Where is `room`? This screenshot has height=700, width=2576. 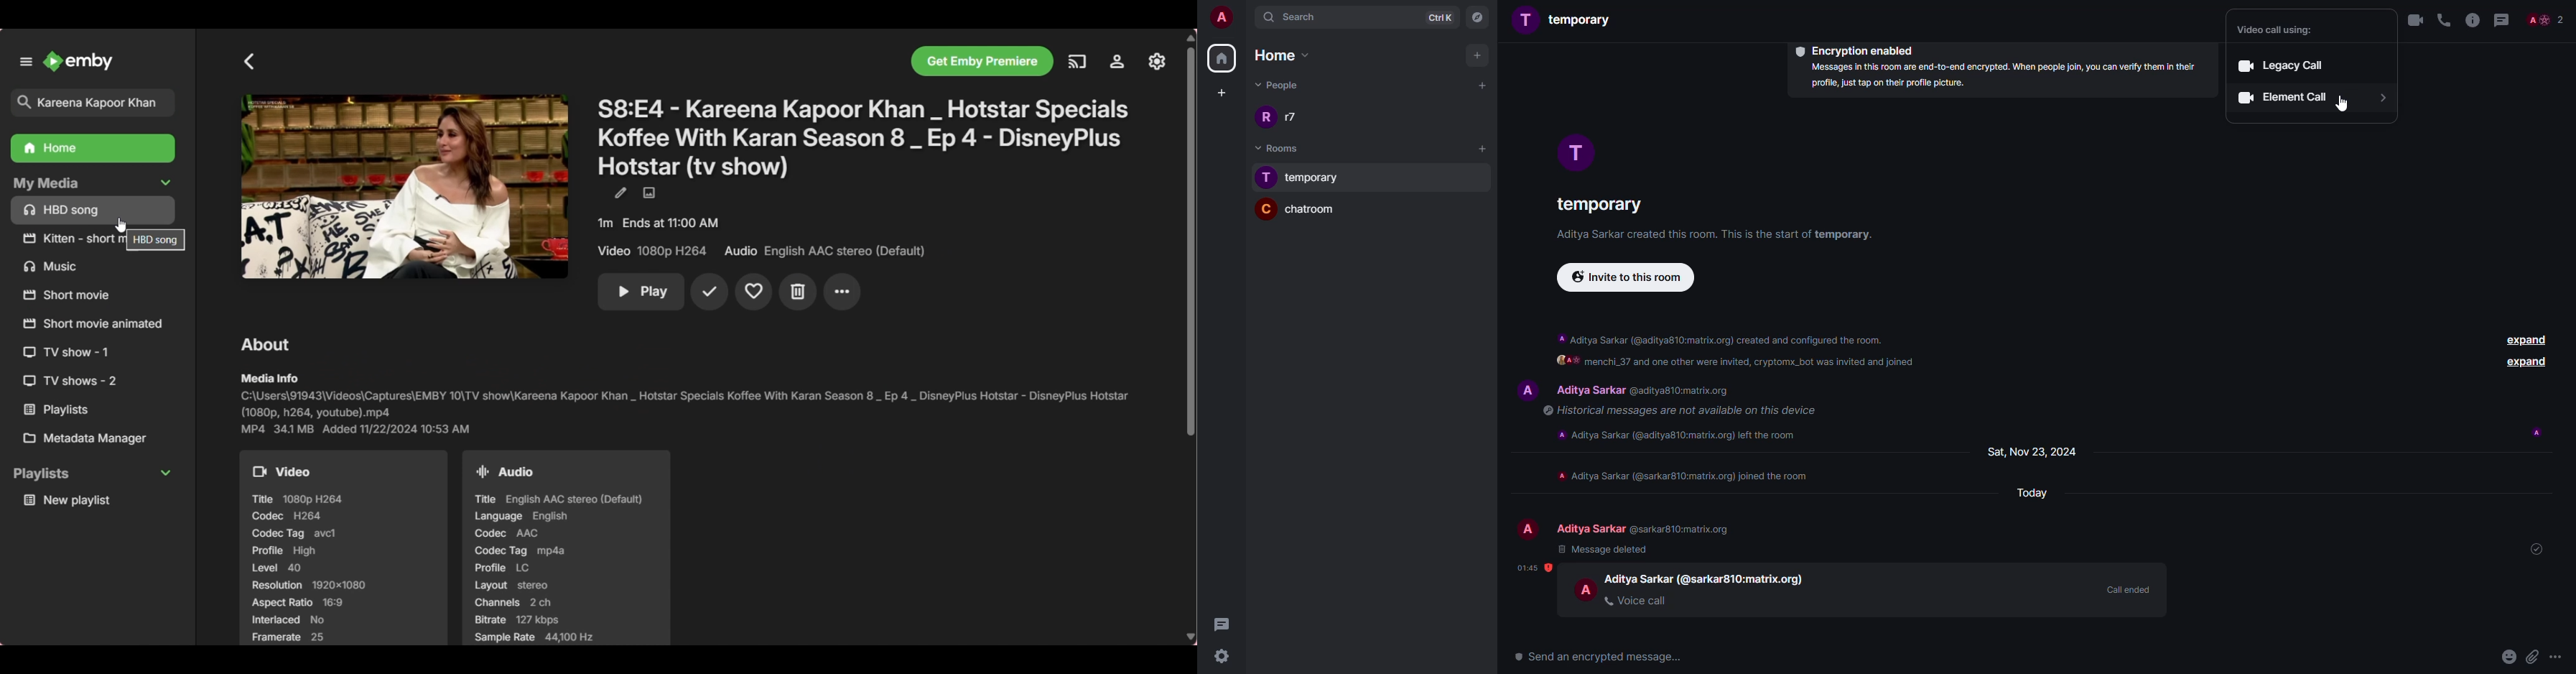
room is located at coordinates (1596, 208).